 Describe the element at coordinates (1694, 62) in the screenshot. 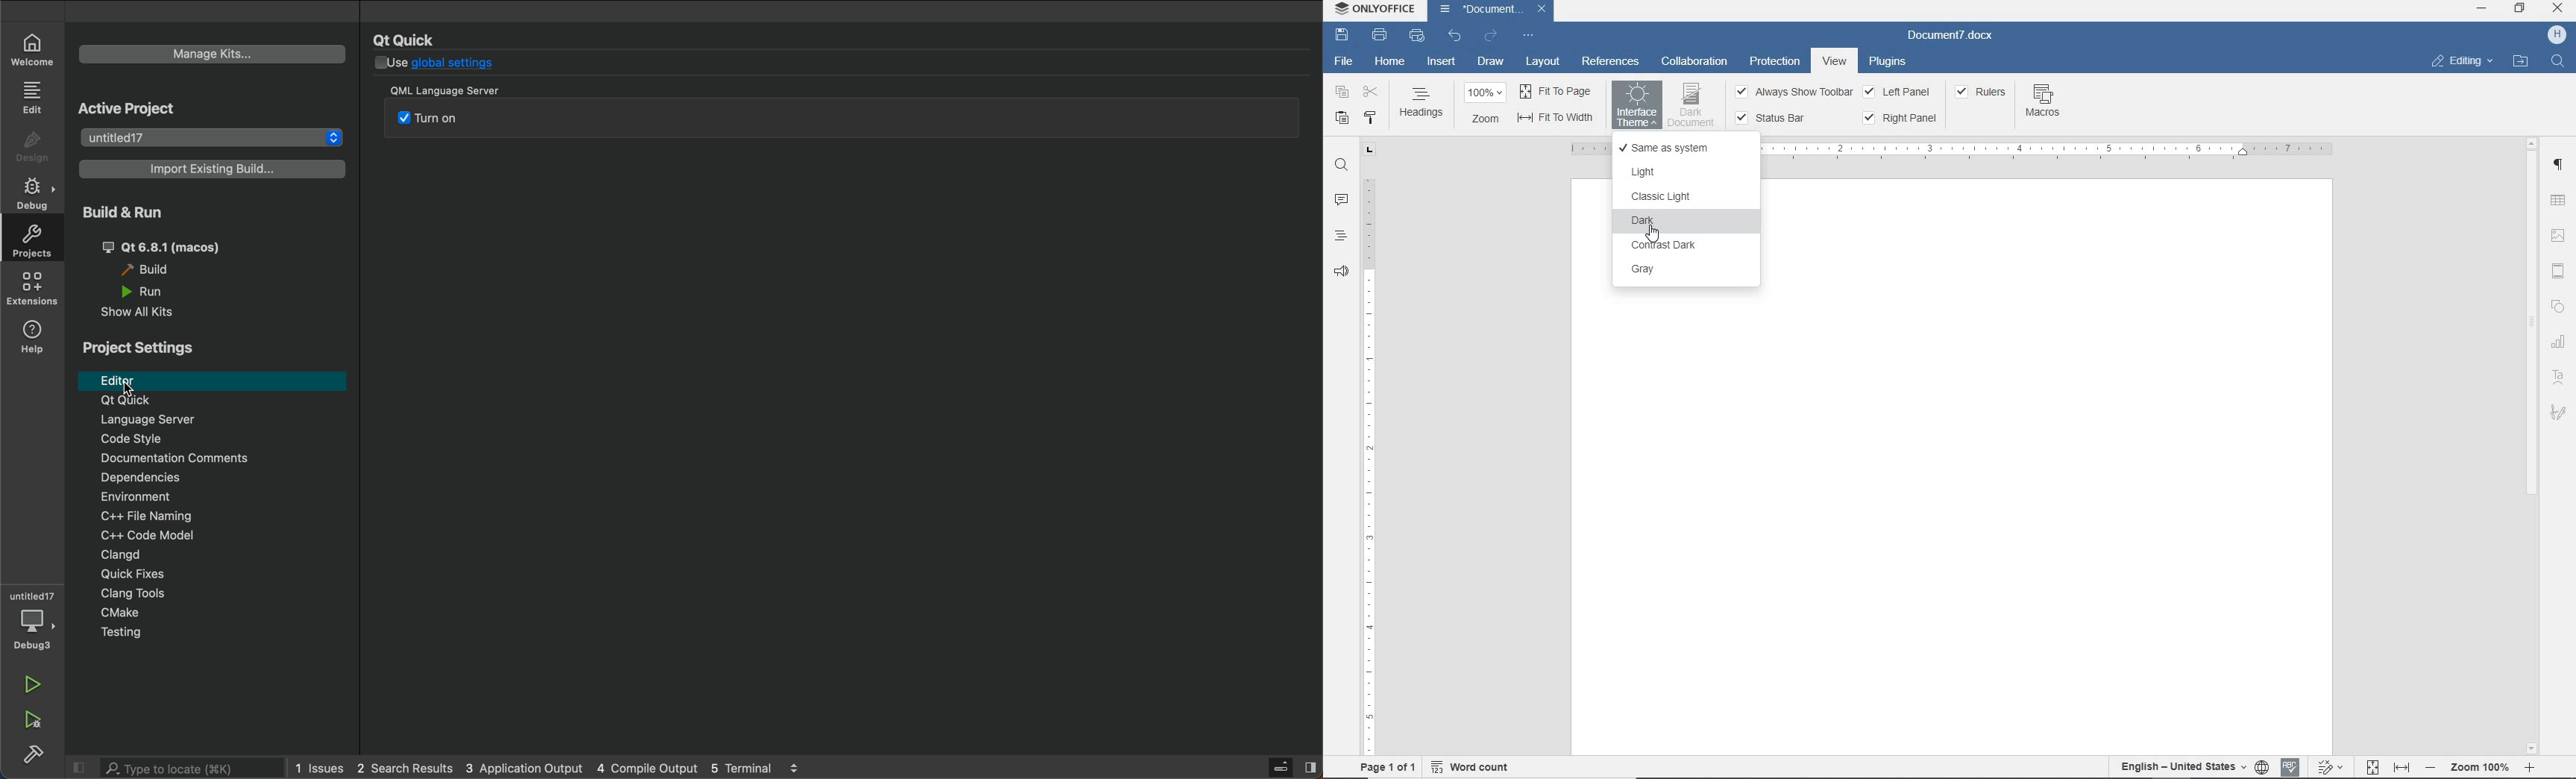

I see `COLLABORATION` at that location.